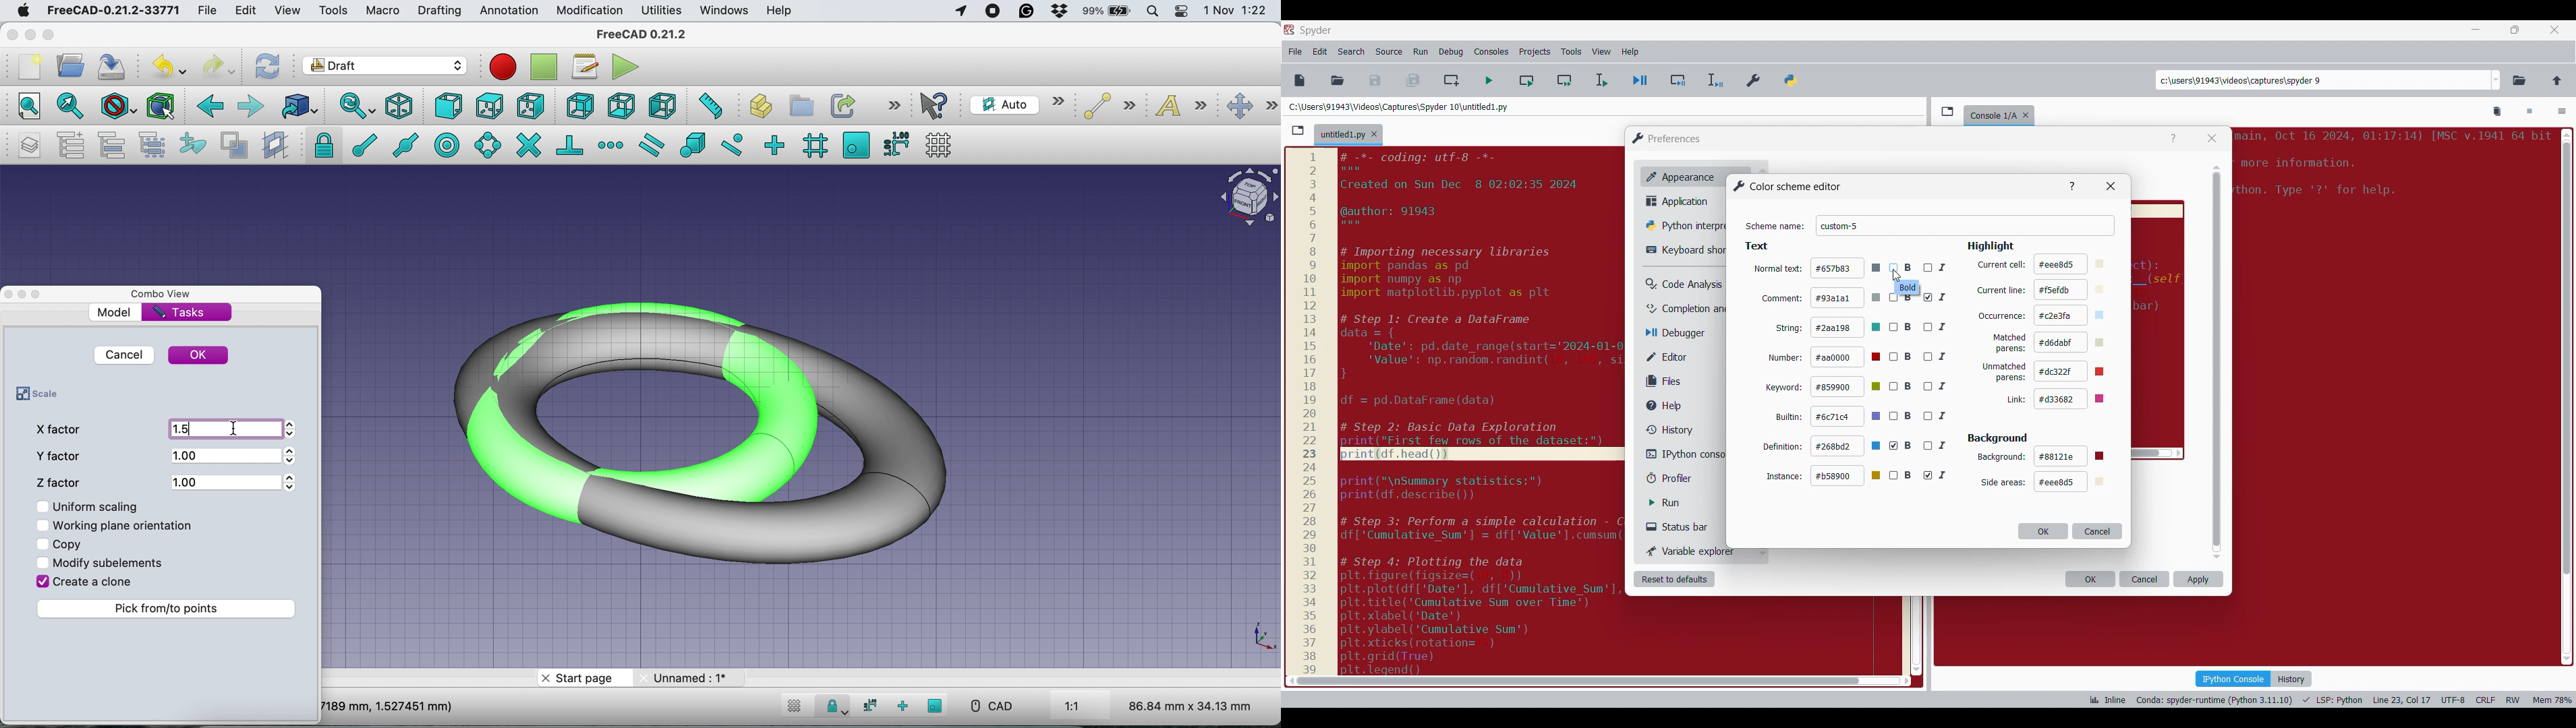 Image resolution: width=2576 pixels, height=728 pixels. Describe the element at coordinates (709, 107) in the screenshot. I see `measure distance` at that location.